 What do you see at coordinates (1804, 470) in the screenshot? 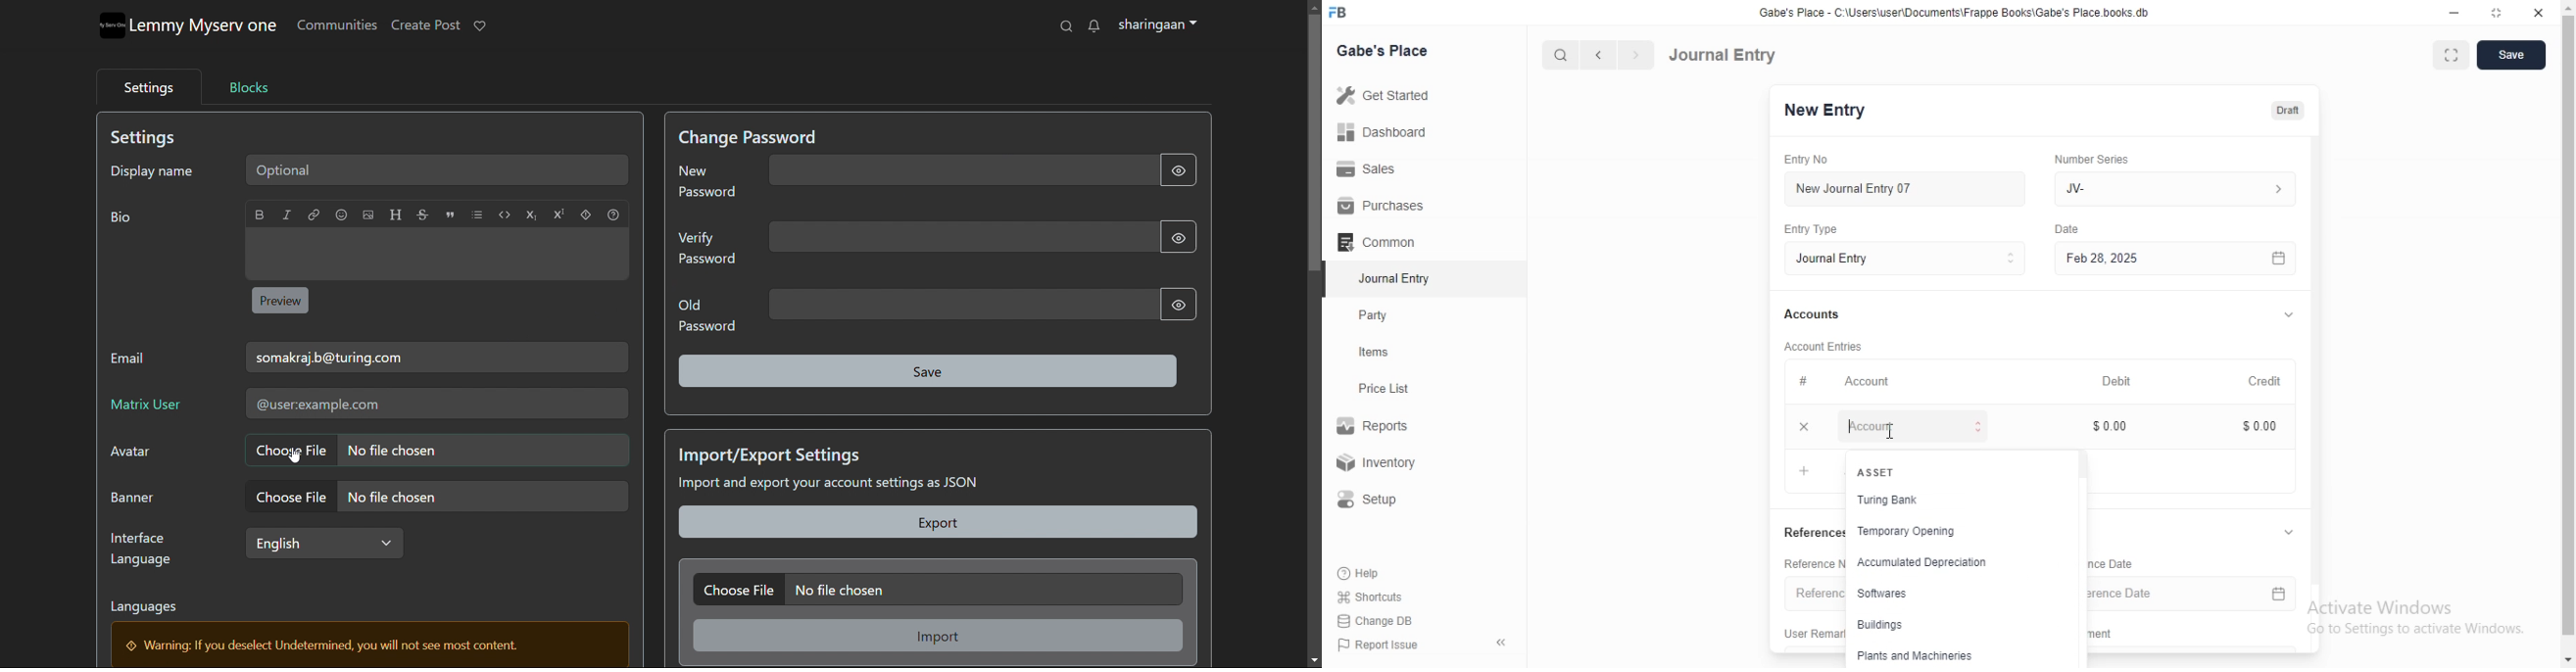
I see `+ AddRow` at bounding box center [1804, 470].